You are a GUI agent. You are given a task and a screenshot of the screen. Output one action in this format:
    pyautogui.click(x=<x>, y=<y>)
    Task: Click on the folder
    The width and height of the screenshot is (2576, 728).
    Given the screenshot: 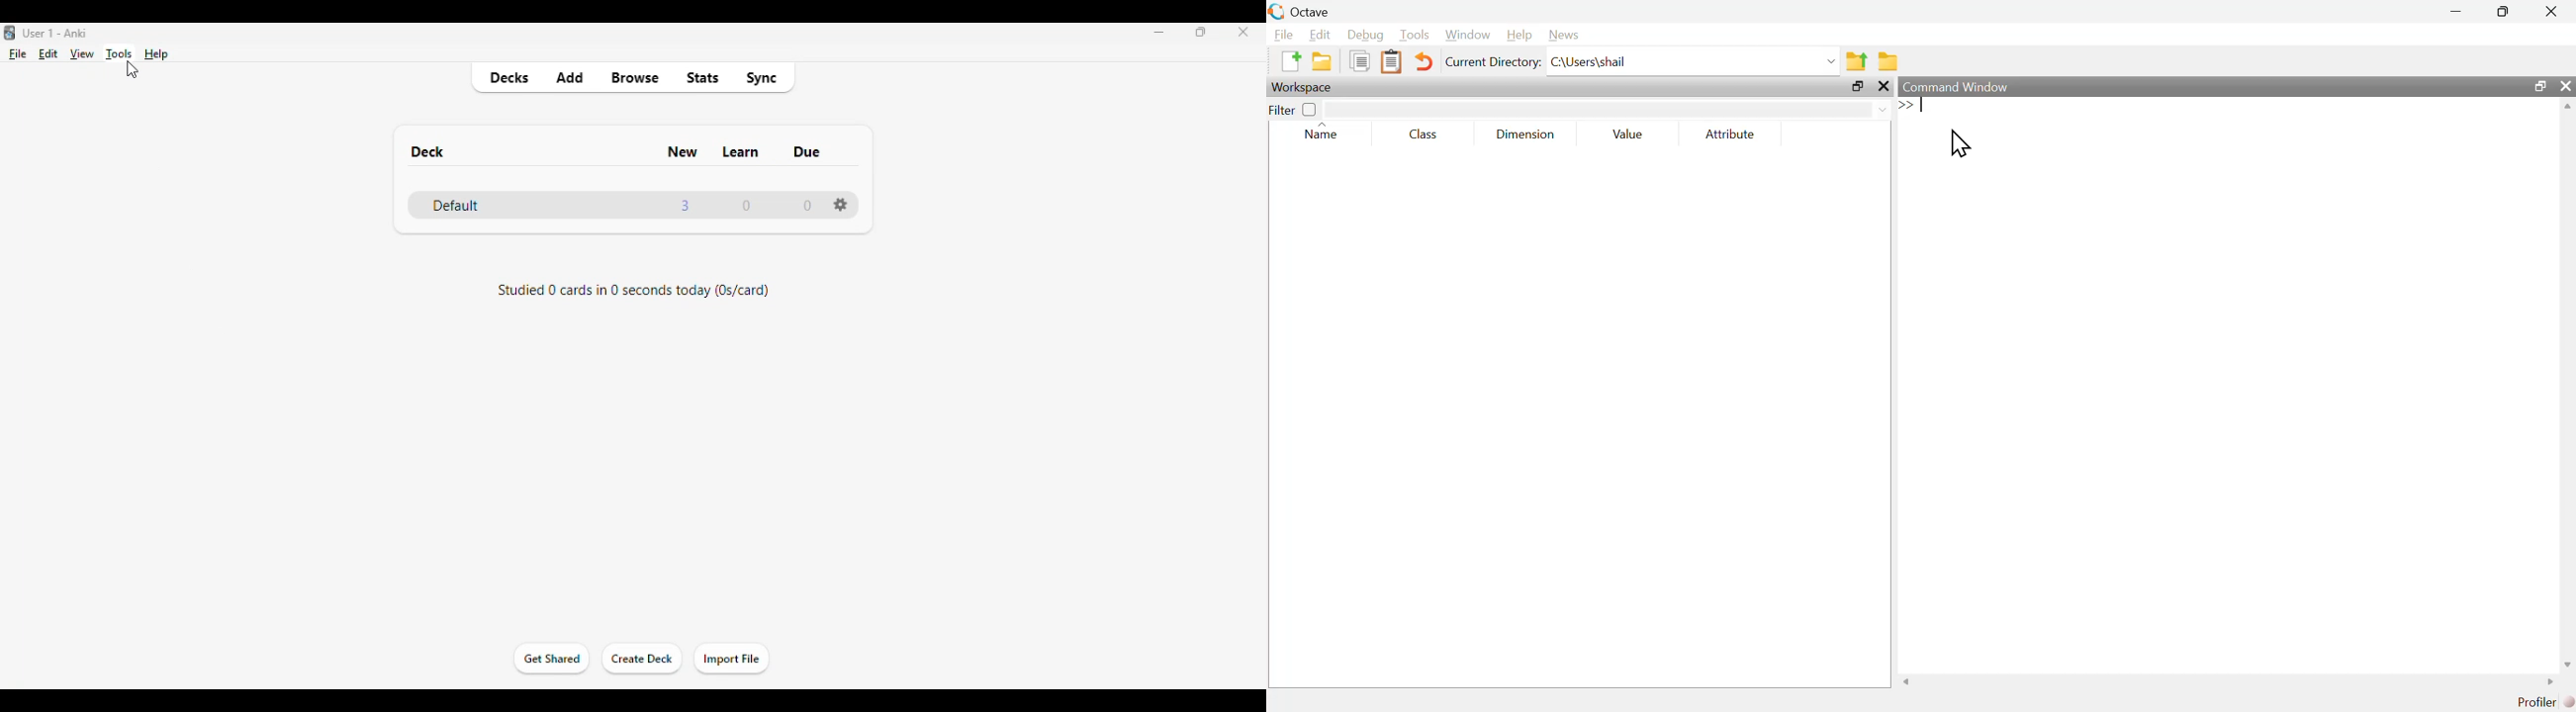 What is the action you would take?
    pyautogui.click(x=1890, y=59)
    